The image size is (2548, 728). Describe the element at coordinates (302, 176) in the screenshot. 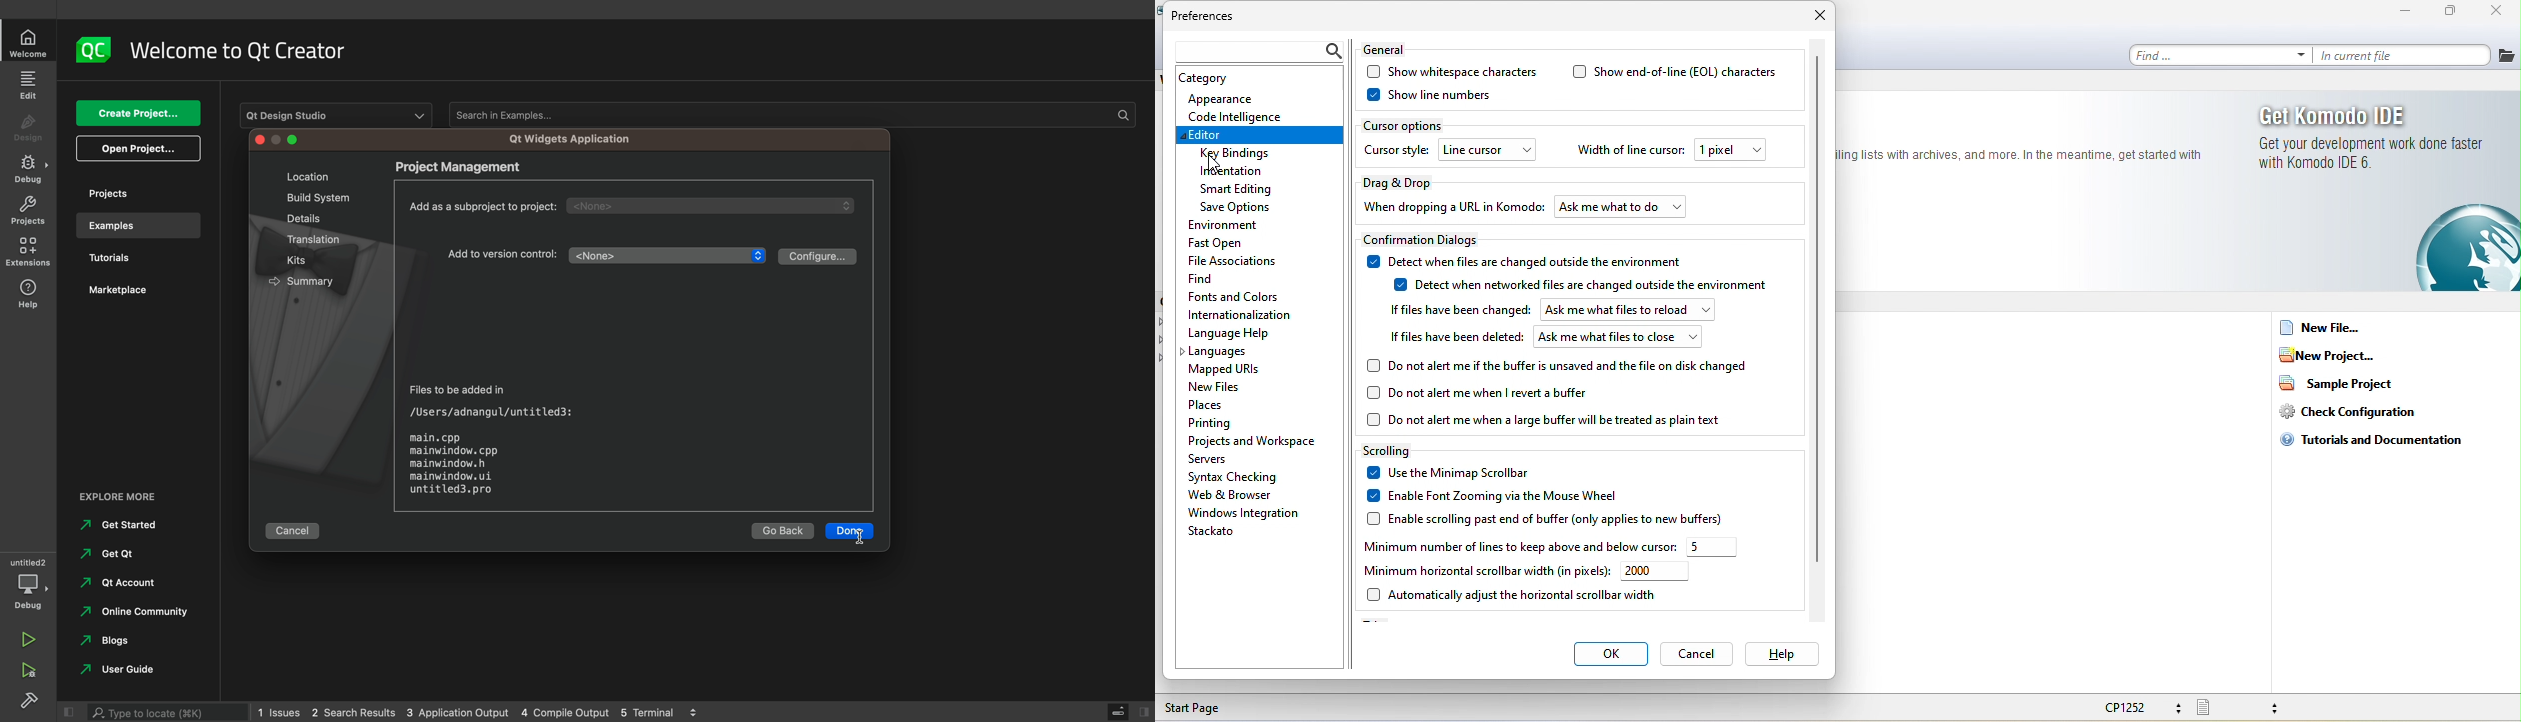

I see `location` at that location.